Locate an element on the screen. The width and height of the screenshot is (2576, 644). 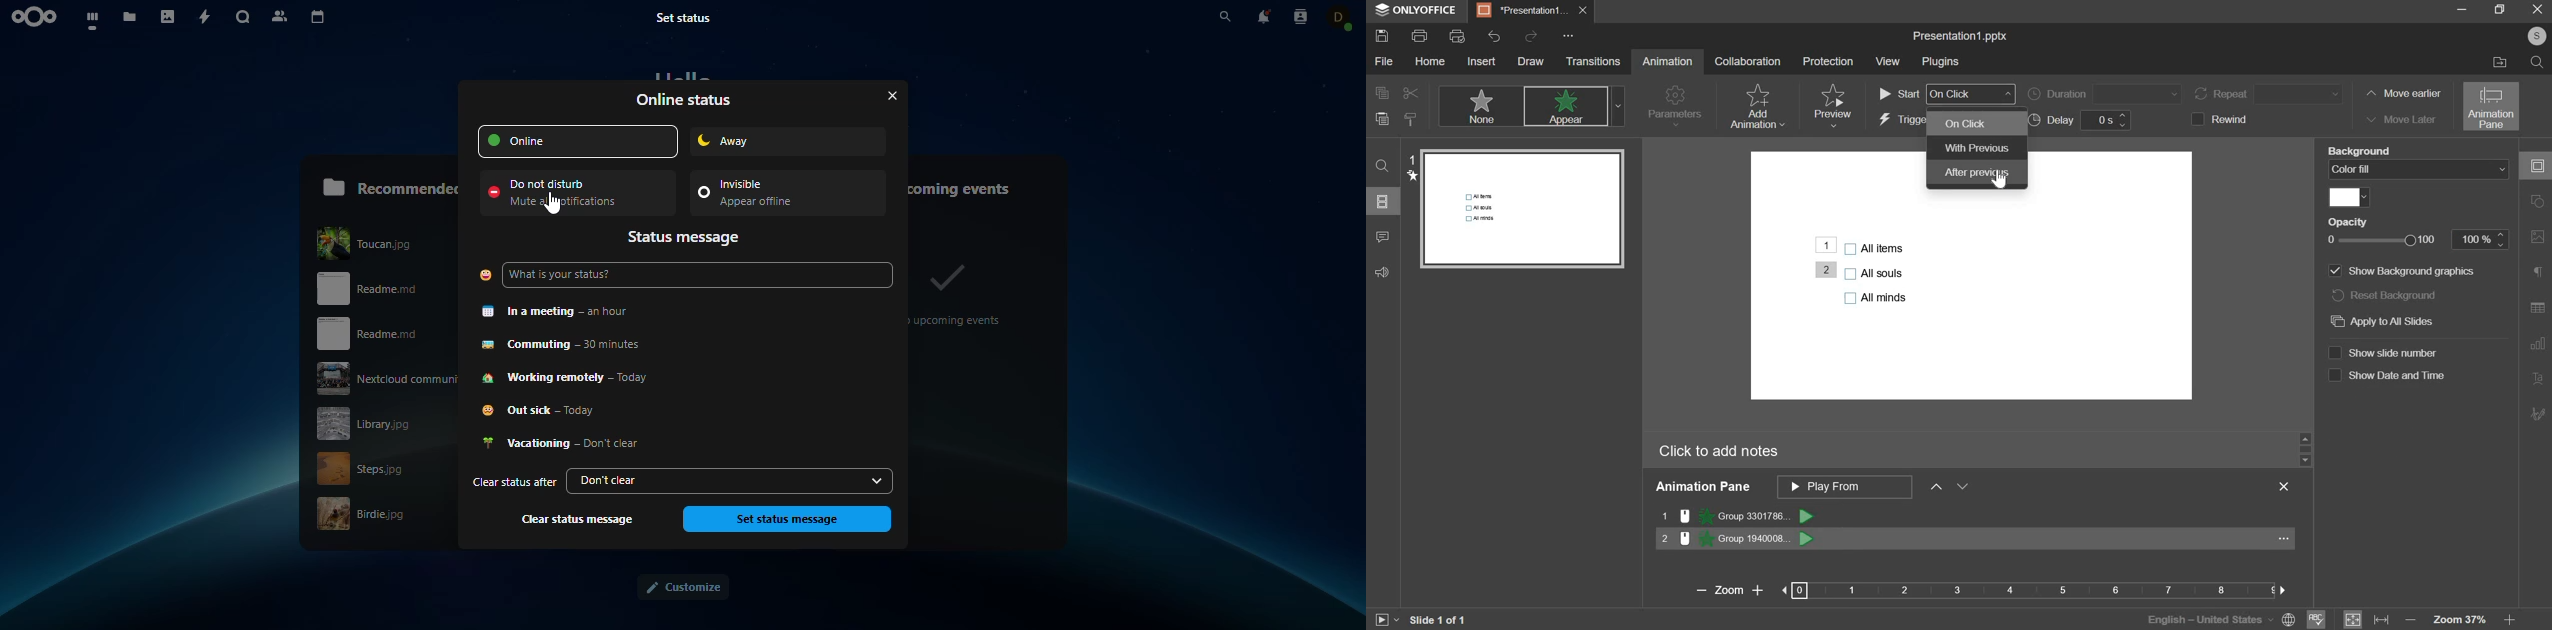
duration is located at coordinates (2103, 94).